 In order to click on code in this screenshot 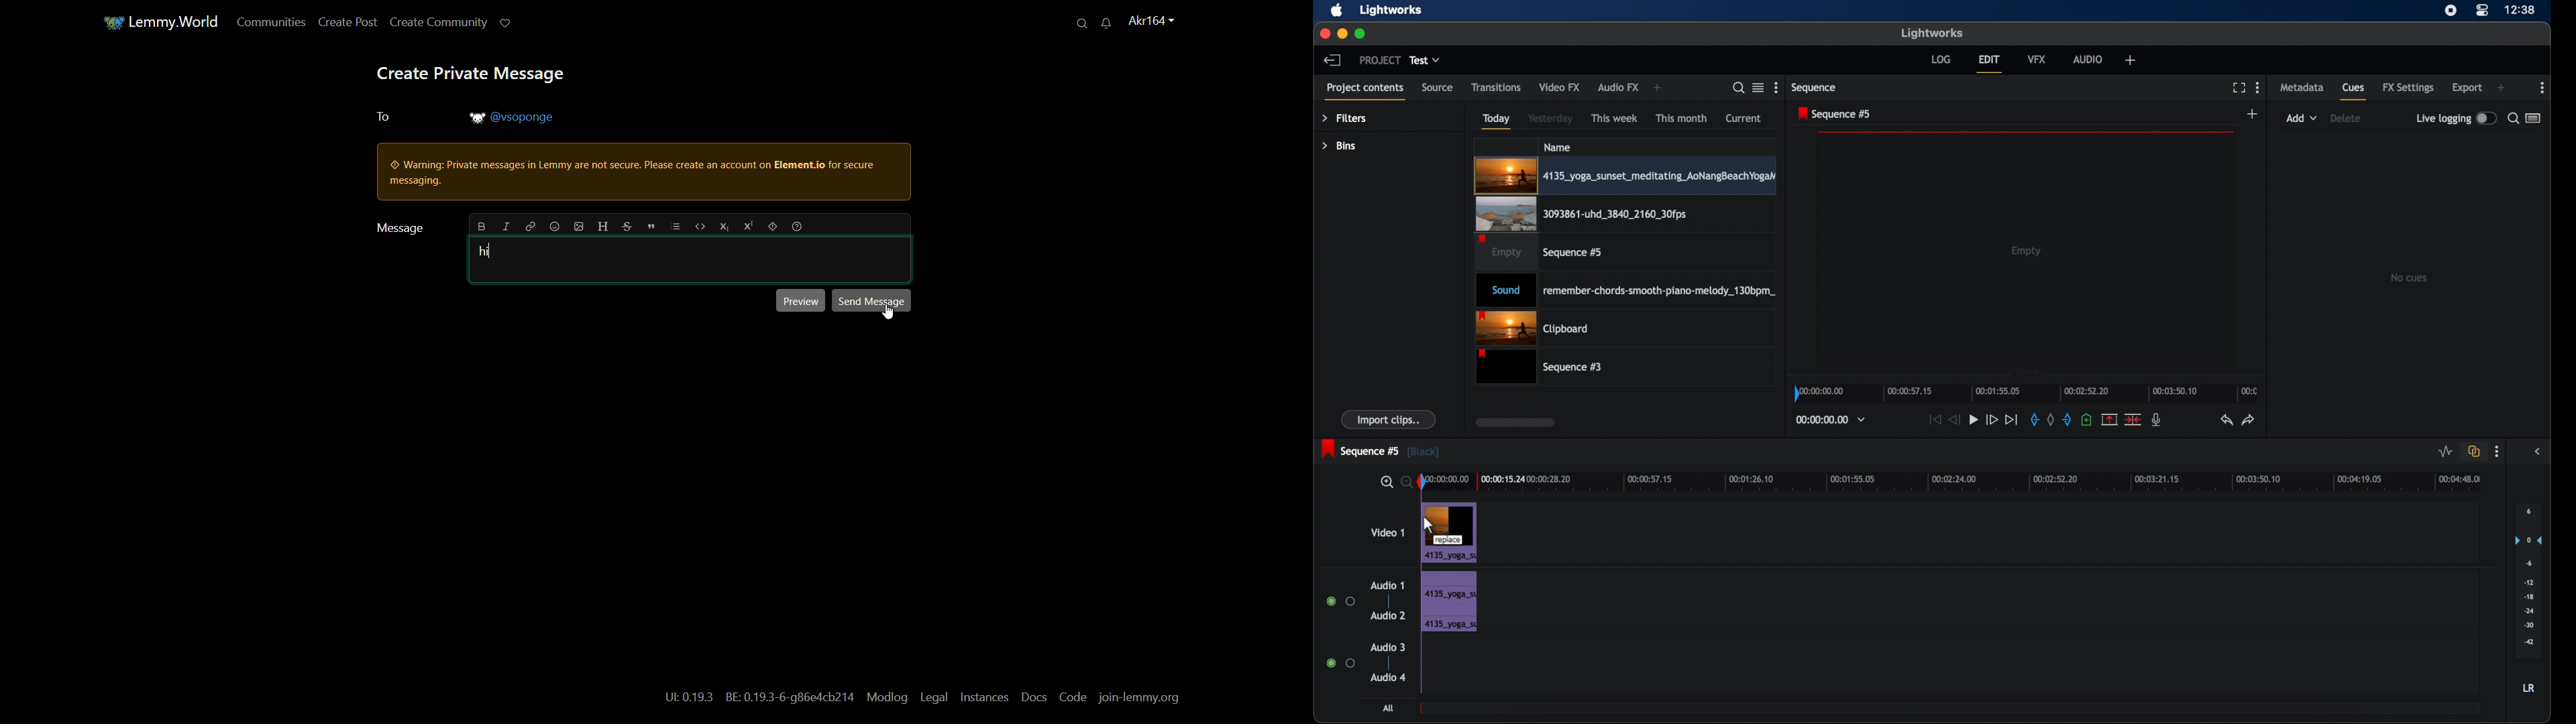, I will do `click(1072, 699)`.